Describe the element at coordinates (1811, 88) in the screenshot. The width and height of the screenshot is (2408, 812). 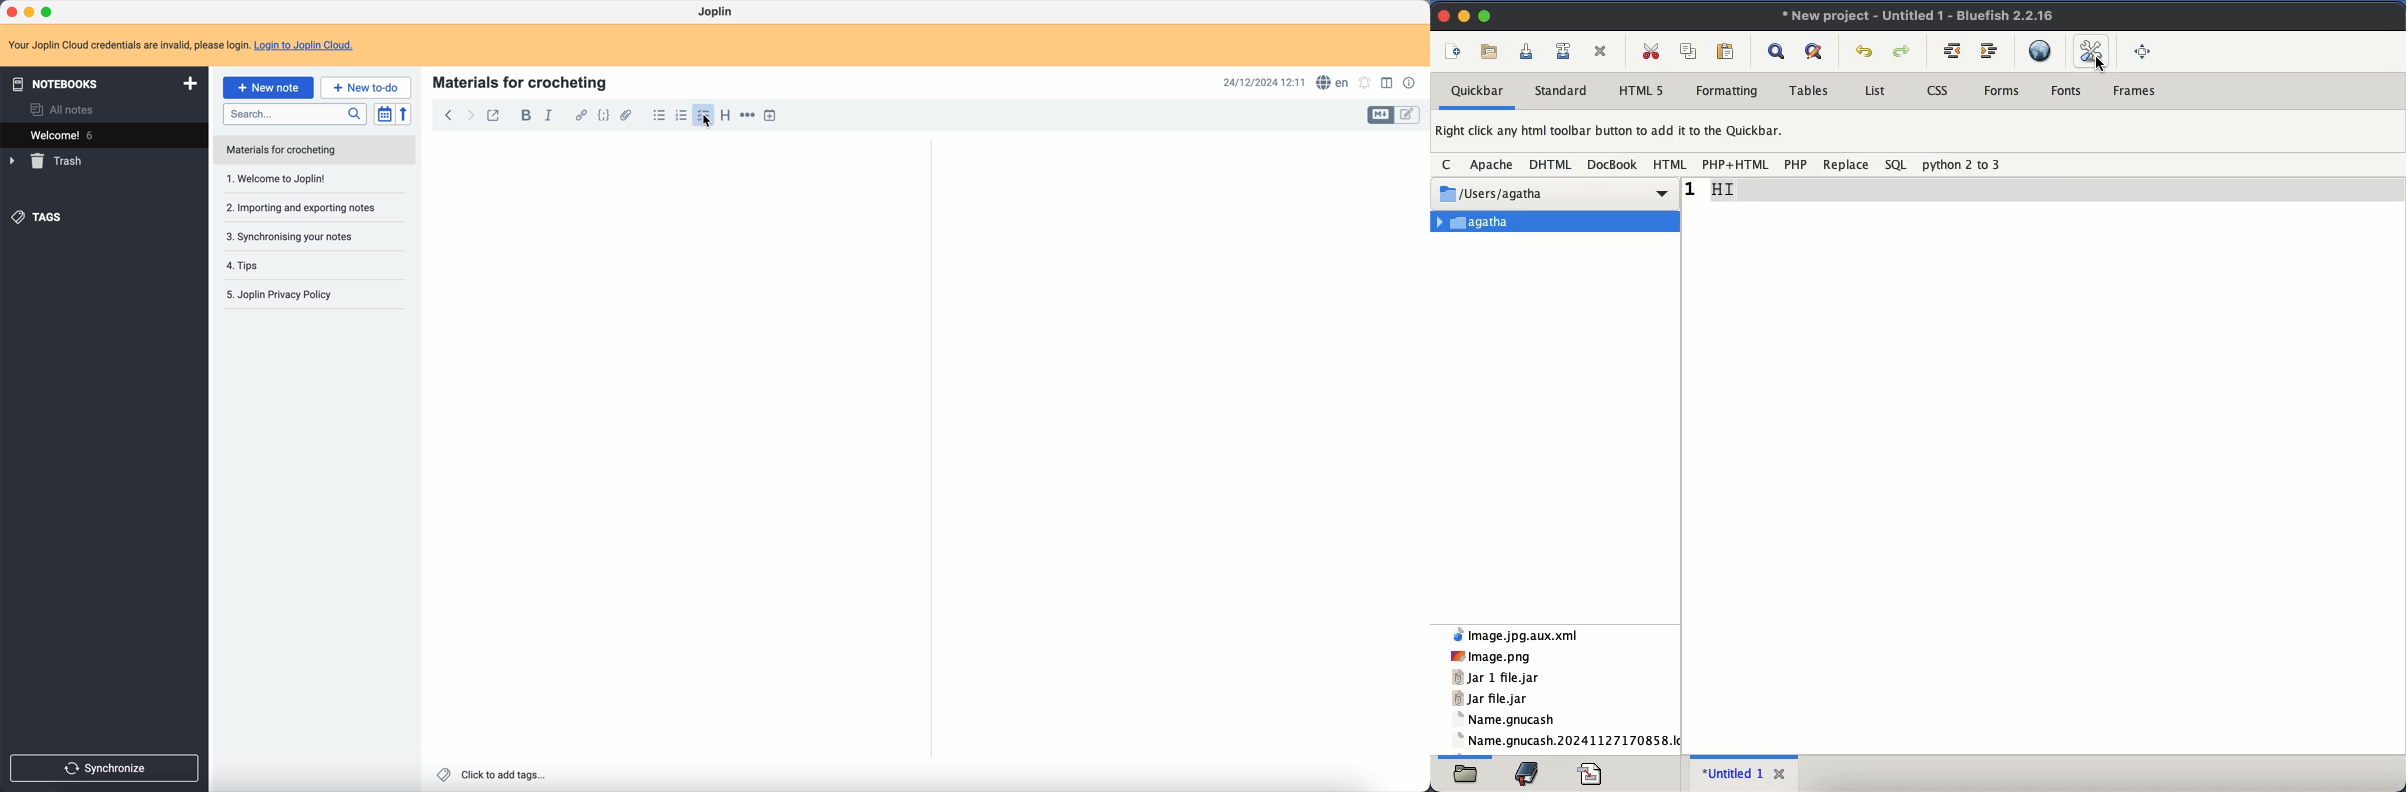
I see `tables` at that location.